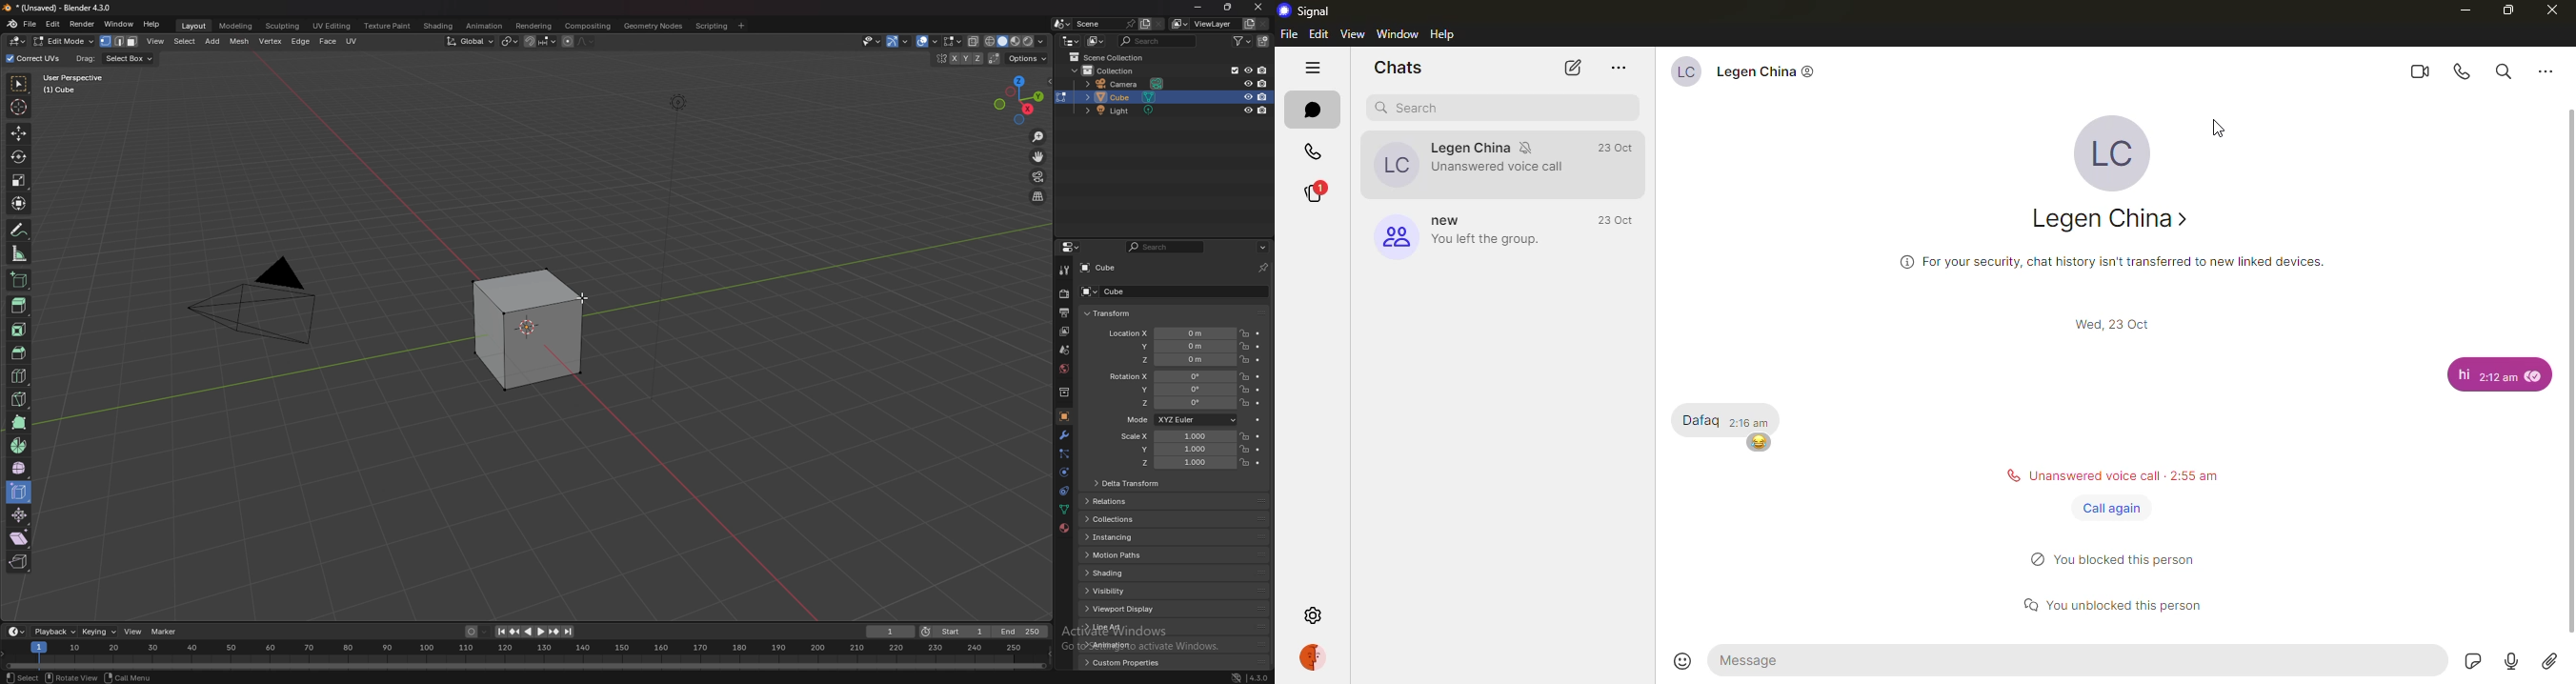  What do you see at coordinates (2506, 9) in the screenshot?
I see `maximize` at bounding box center [2506, 9].